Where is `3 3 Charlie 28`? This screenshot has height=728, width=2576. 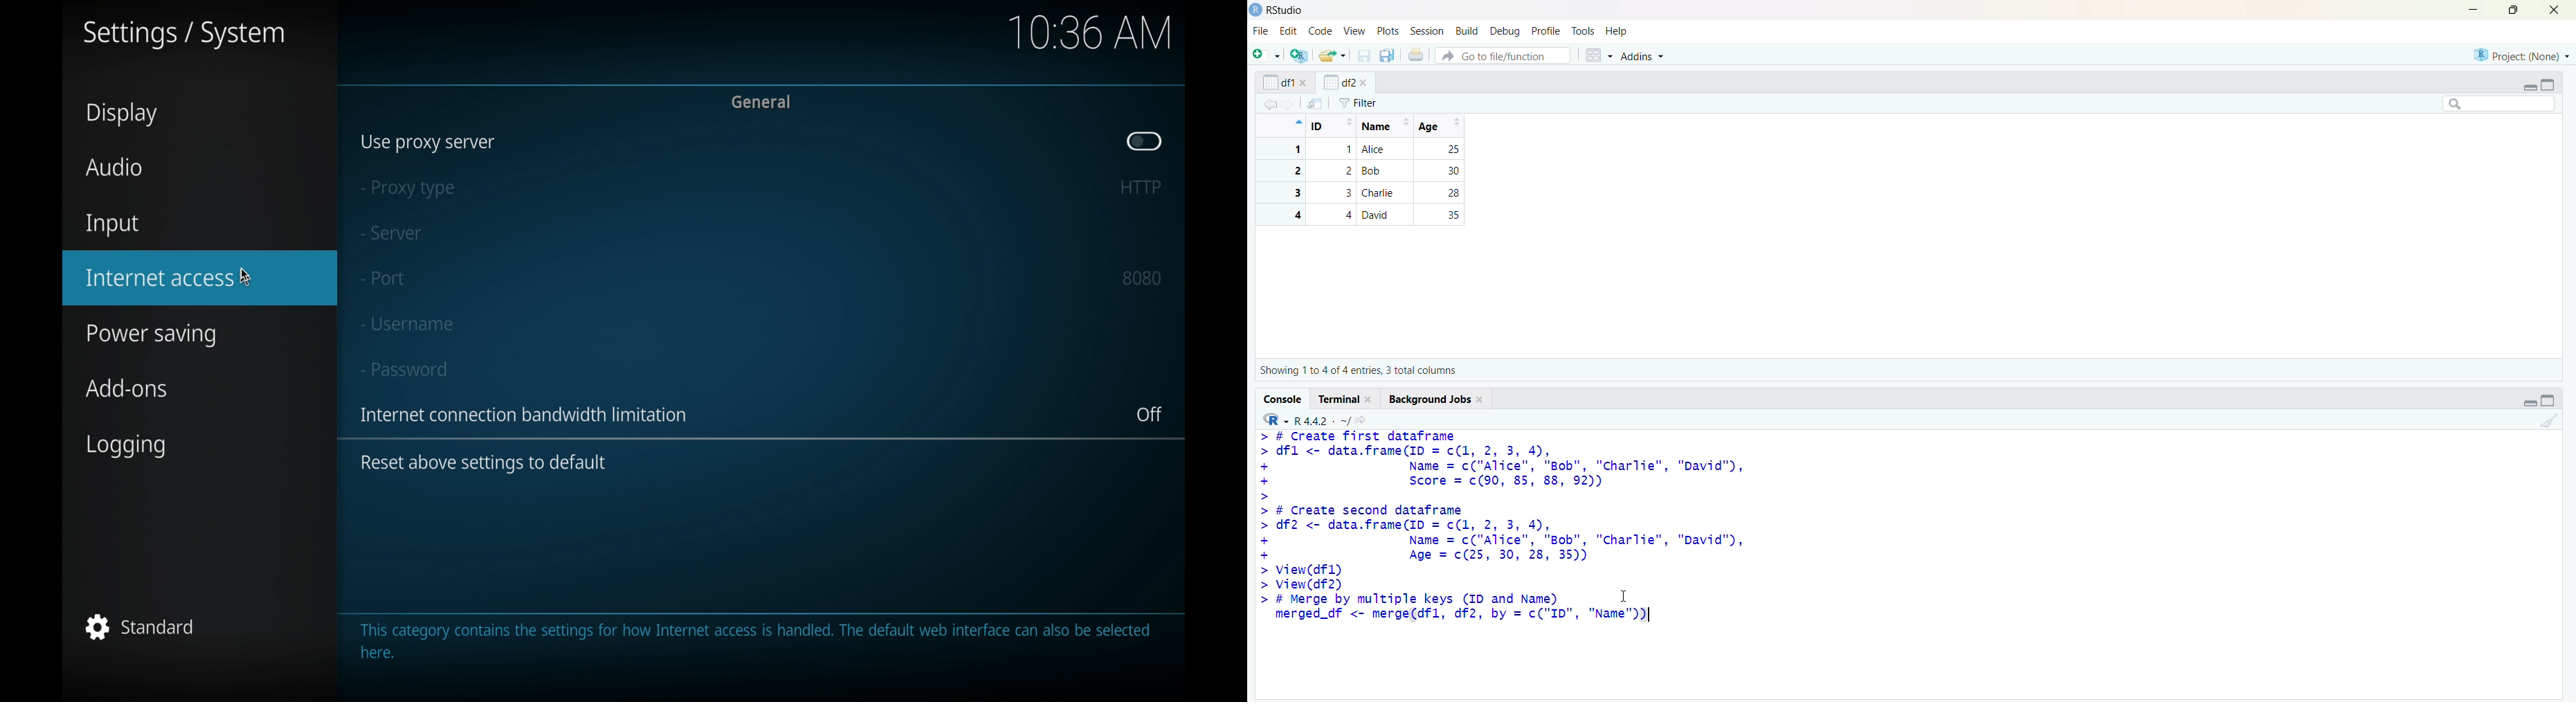 3 3 Charlie 28 is located at coordinates (1366, 192).